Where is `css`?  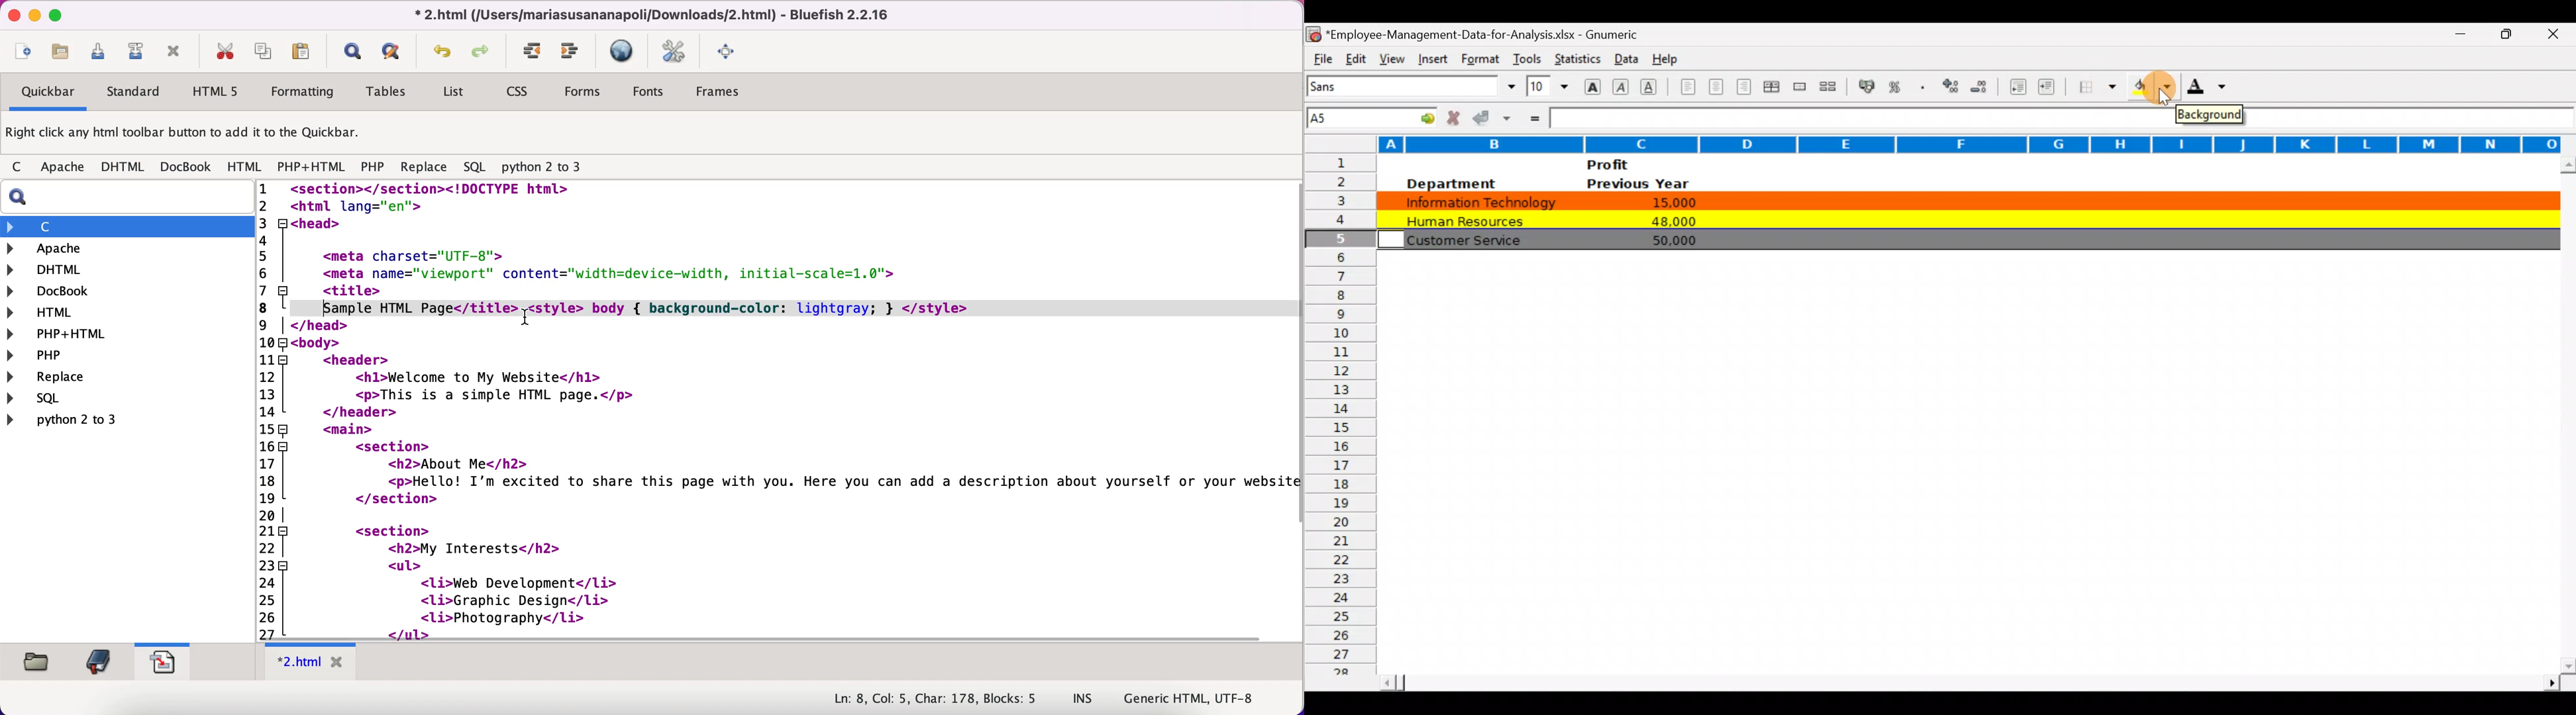 css is located at coordinates (519, 93).